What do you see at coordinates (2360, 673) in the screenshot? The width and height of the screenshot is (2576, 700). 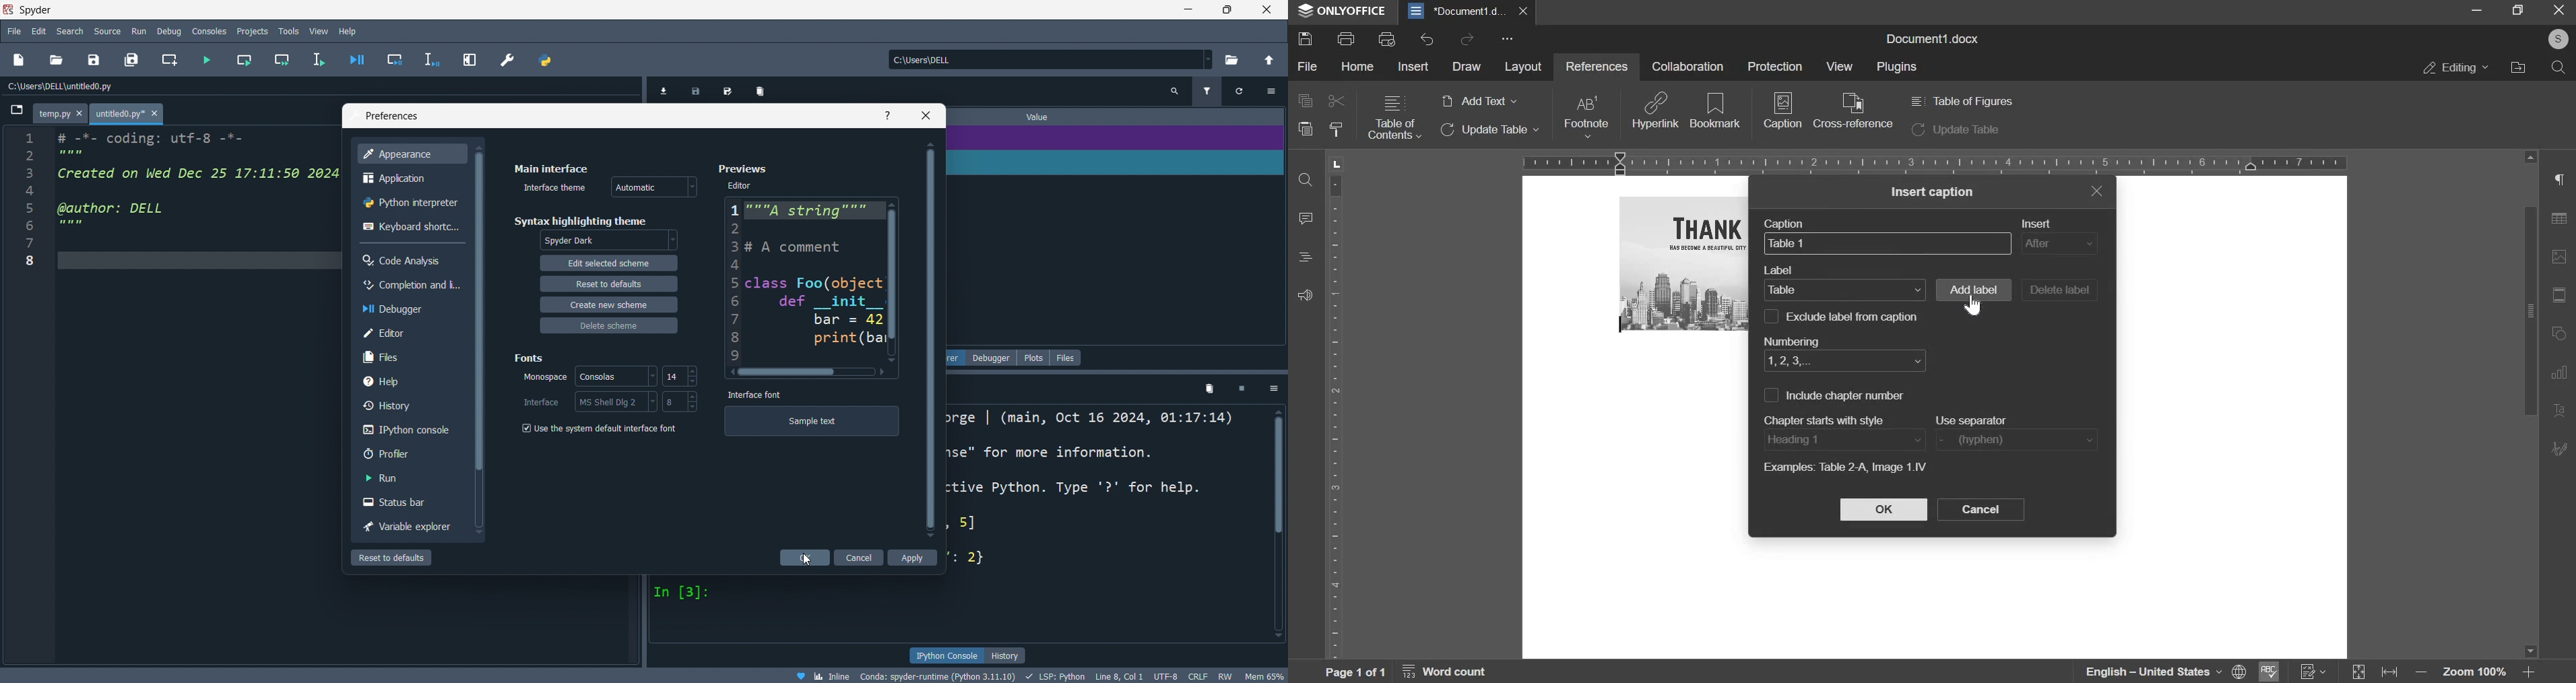 I see `Expand` at bounding box center [2360, 673].